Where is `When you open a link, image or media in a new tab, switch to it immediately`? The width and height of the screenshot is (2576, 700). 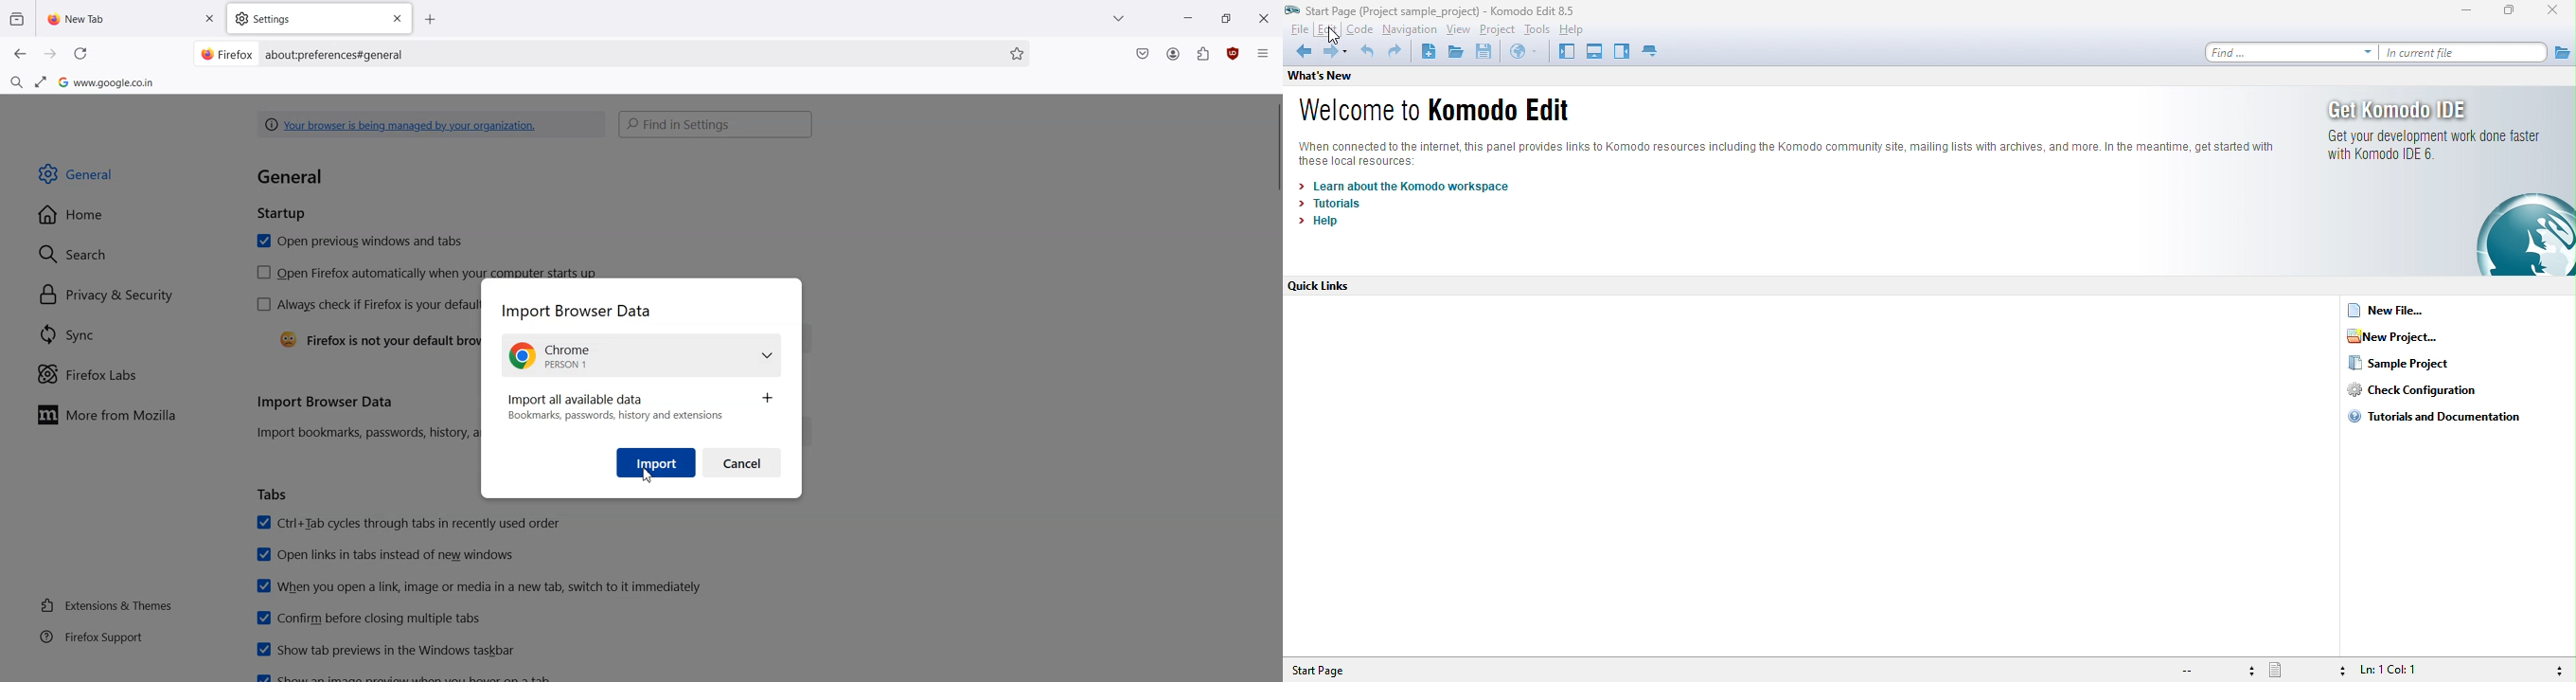 When you open a link, image or media in a new tab, switch to it immediately is located at coordinates (479, 586).